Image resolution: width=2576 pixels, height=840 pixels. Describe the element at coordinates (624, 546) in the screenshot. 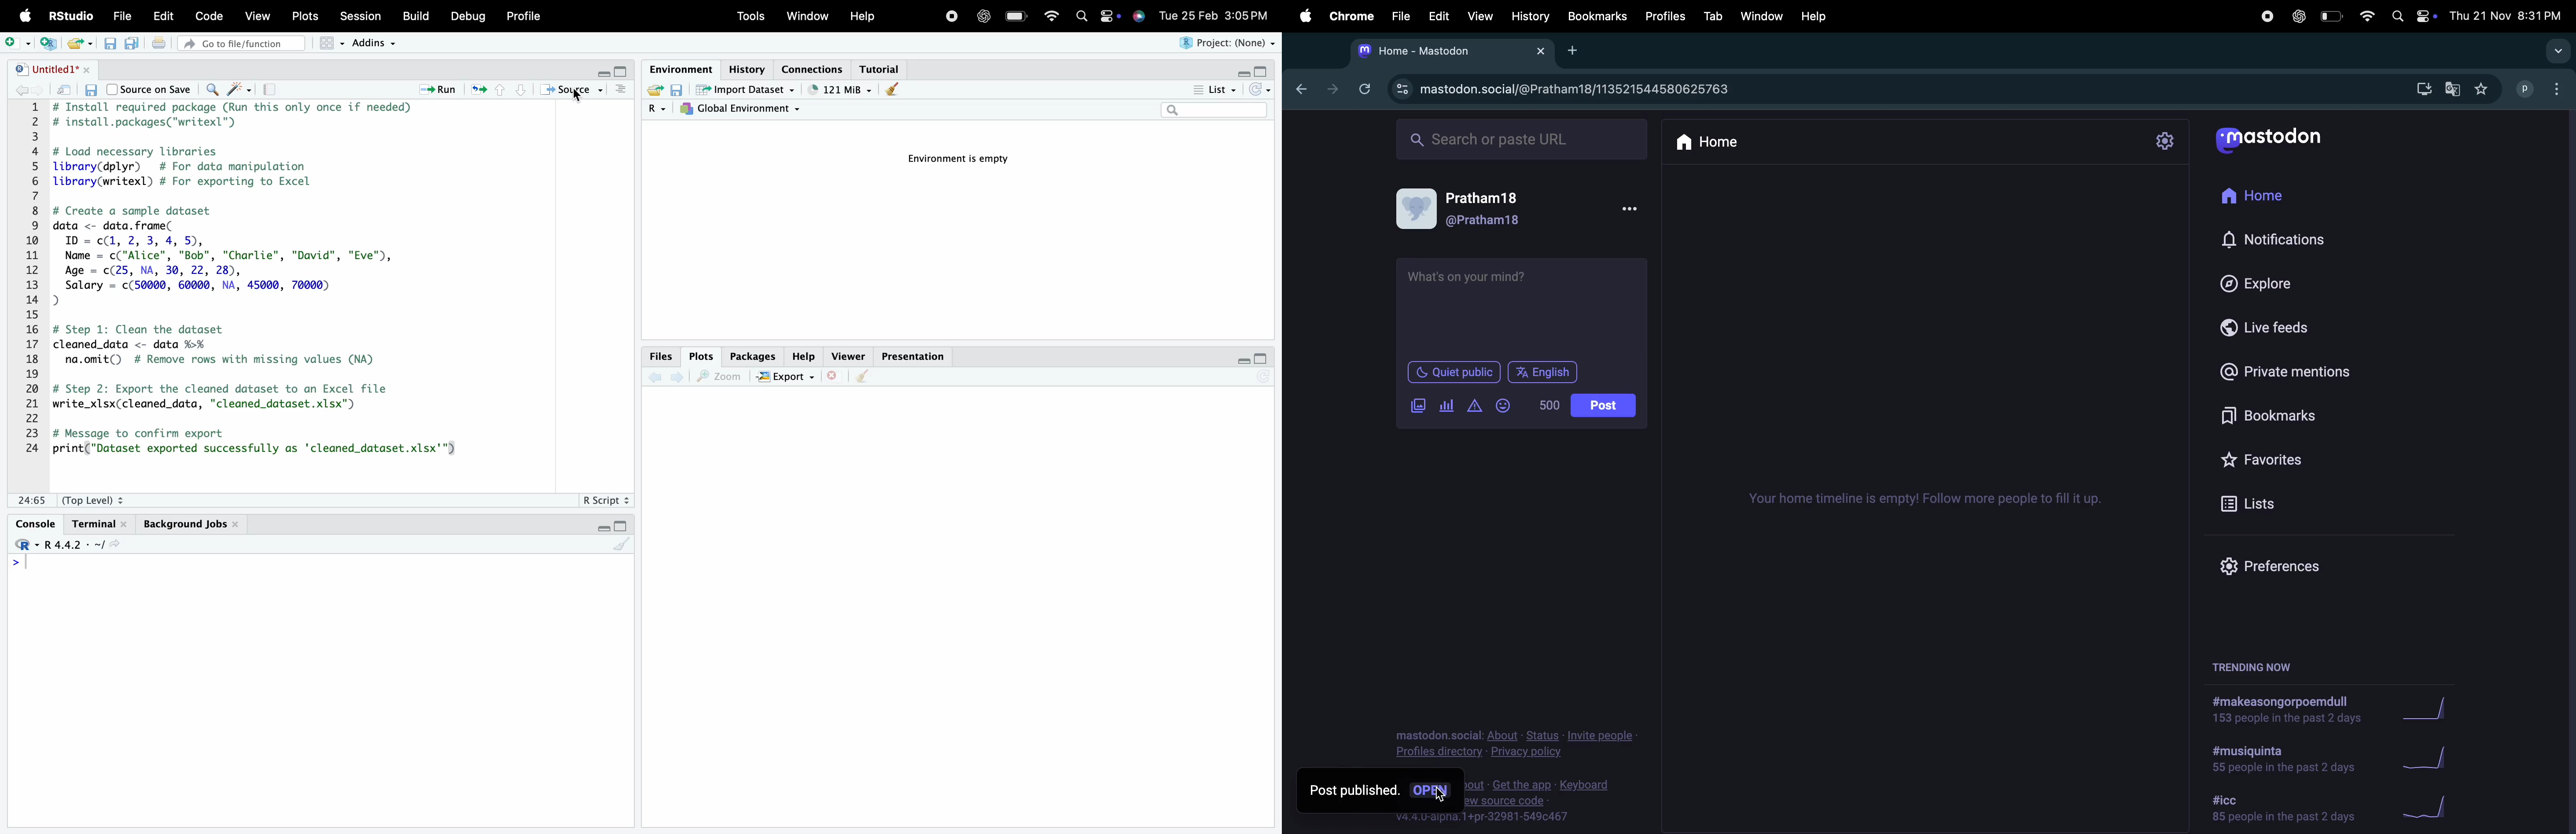

I see `Clear console` at that location.